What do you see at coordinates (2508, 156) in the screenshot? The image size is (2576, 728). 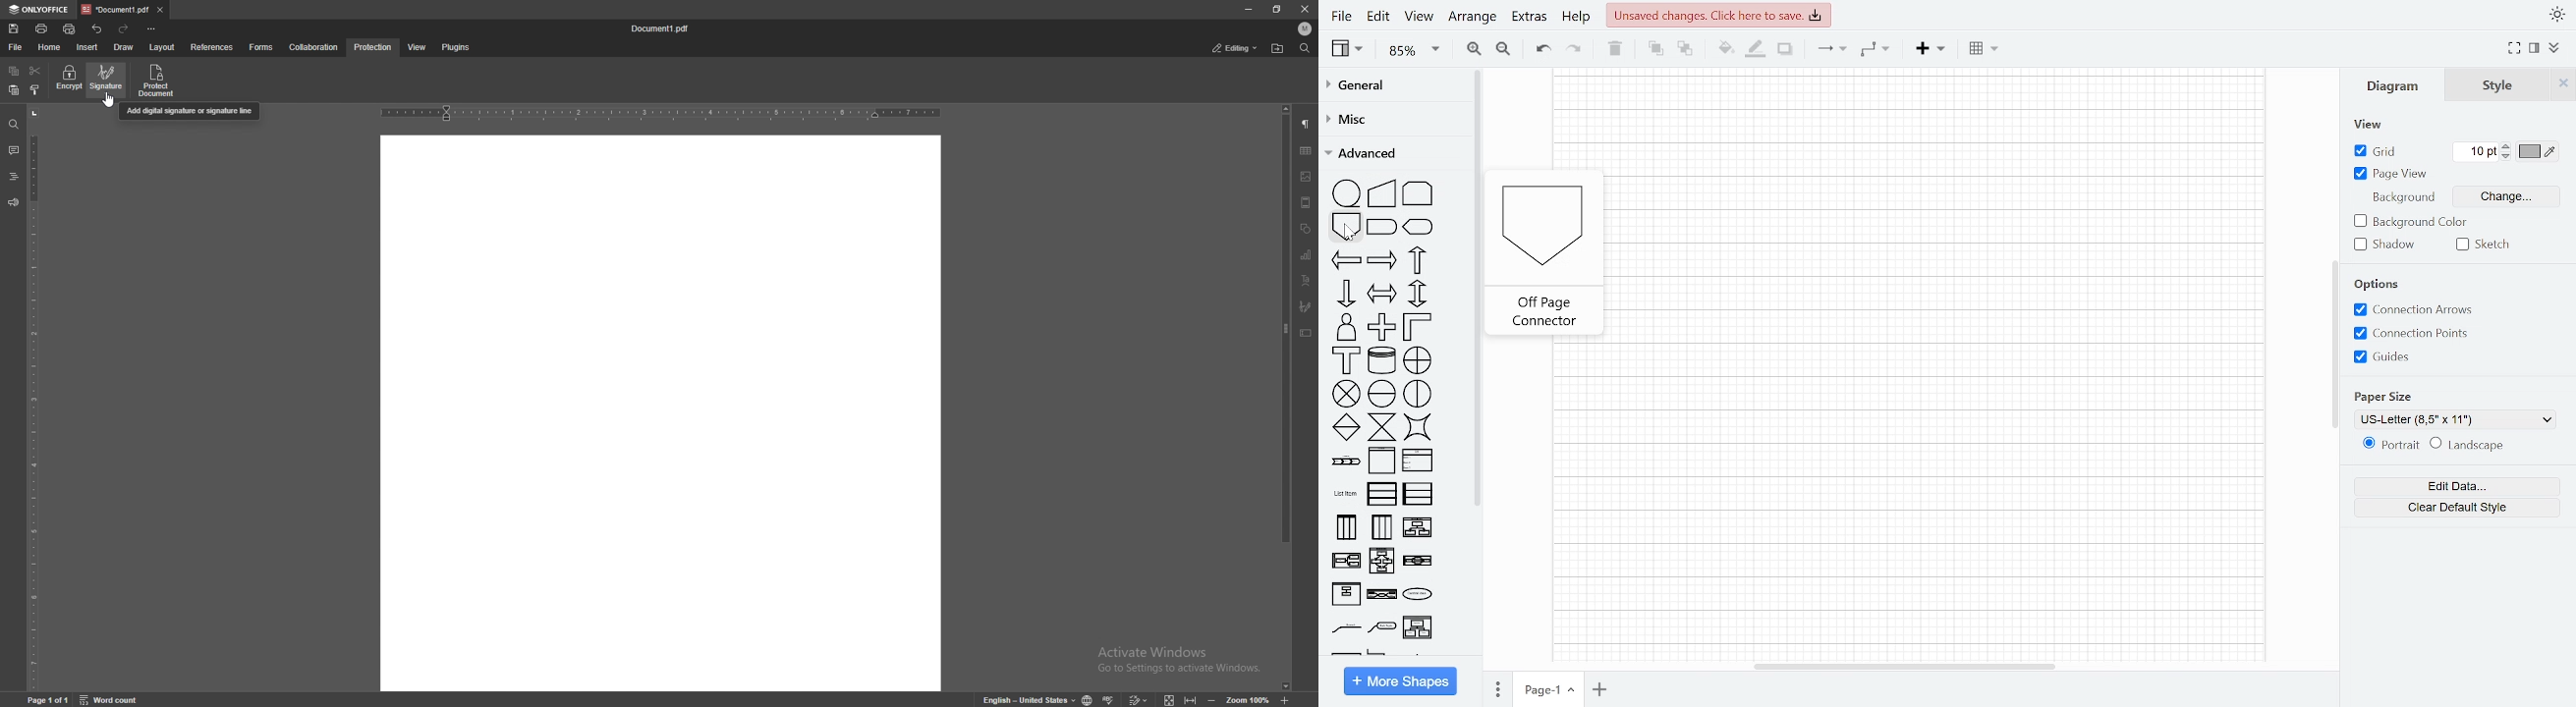 I see `decrease grid pt` at bounding box center [2508, 156].